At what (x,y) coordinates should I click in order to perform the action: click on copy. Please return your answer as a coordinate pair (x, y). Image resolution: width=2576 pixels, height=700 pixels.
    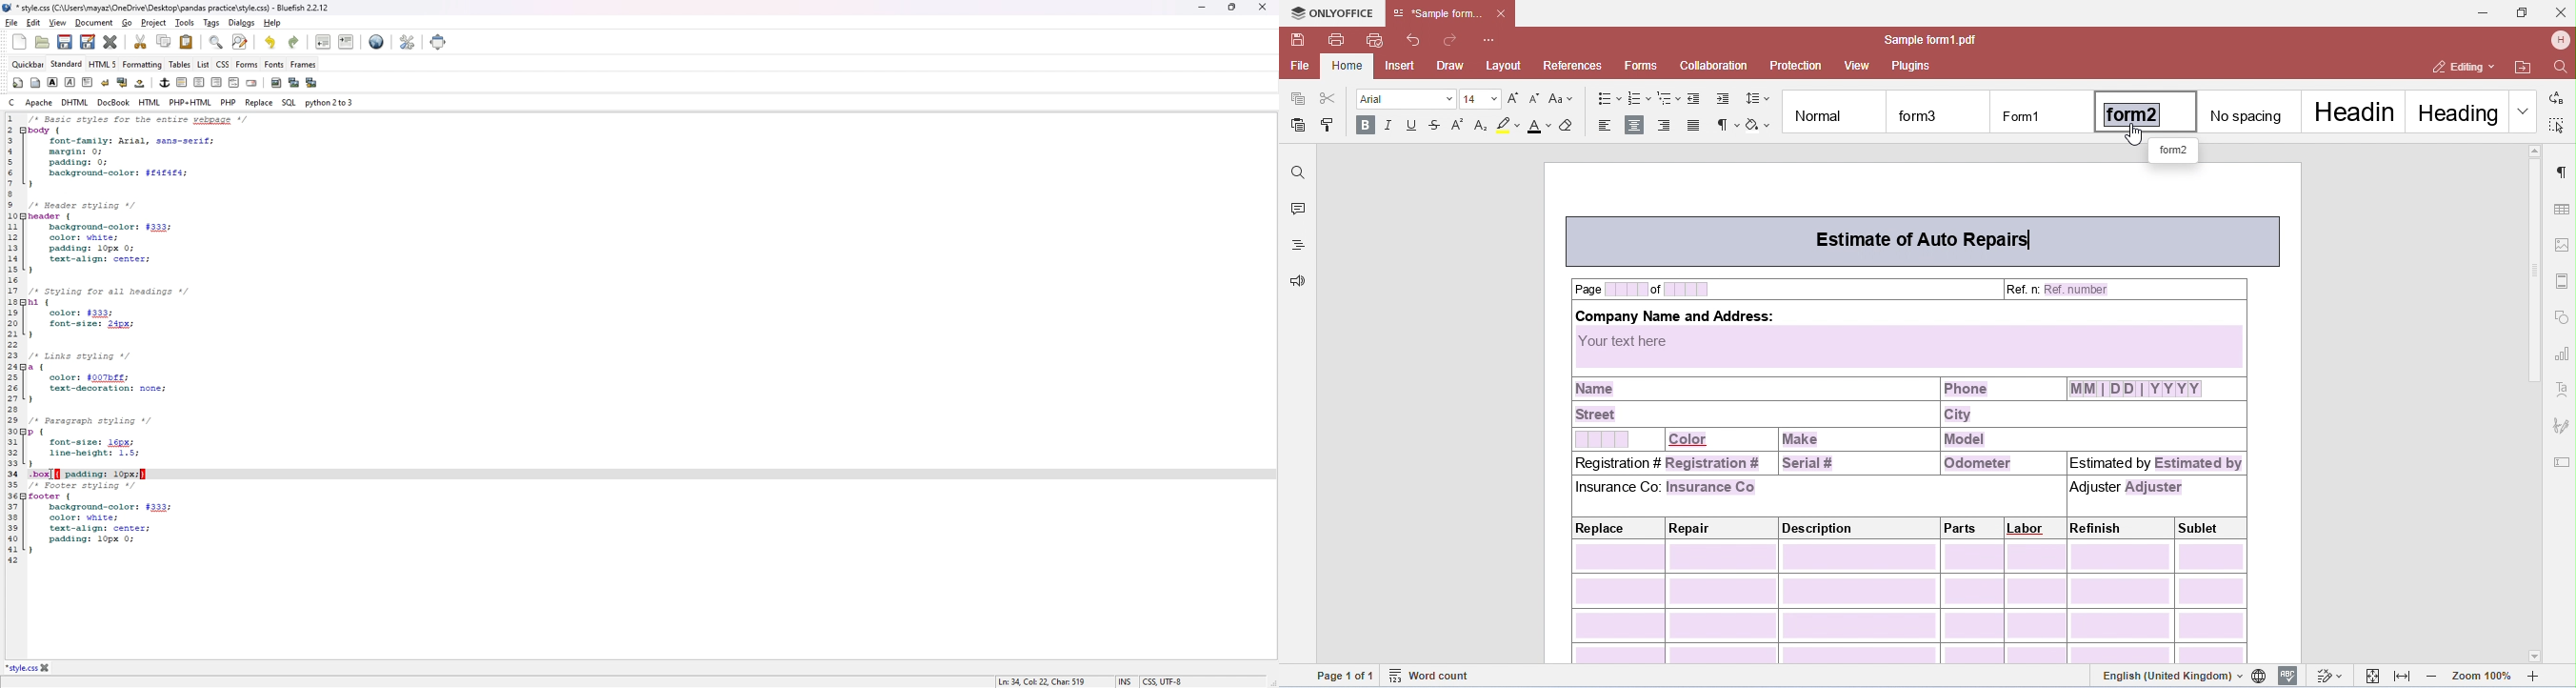
    Looking at the image, I should click on (165, 41).